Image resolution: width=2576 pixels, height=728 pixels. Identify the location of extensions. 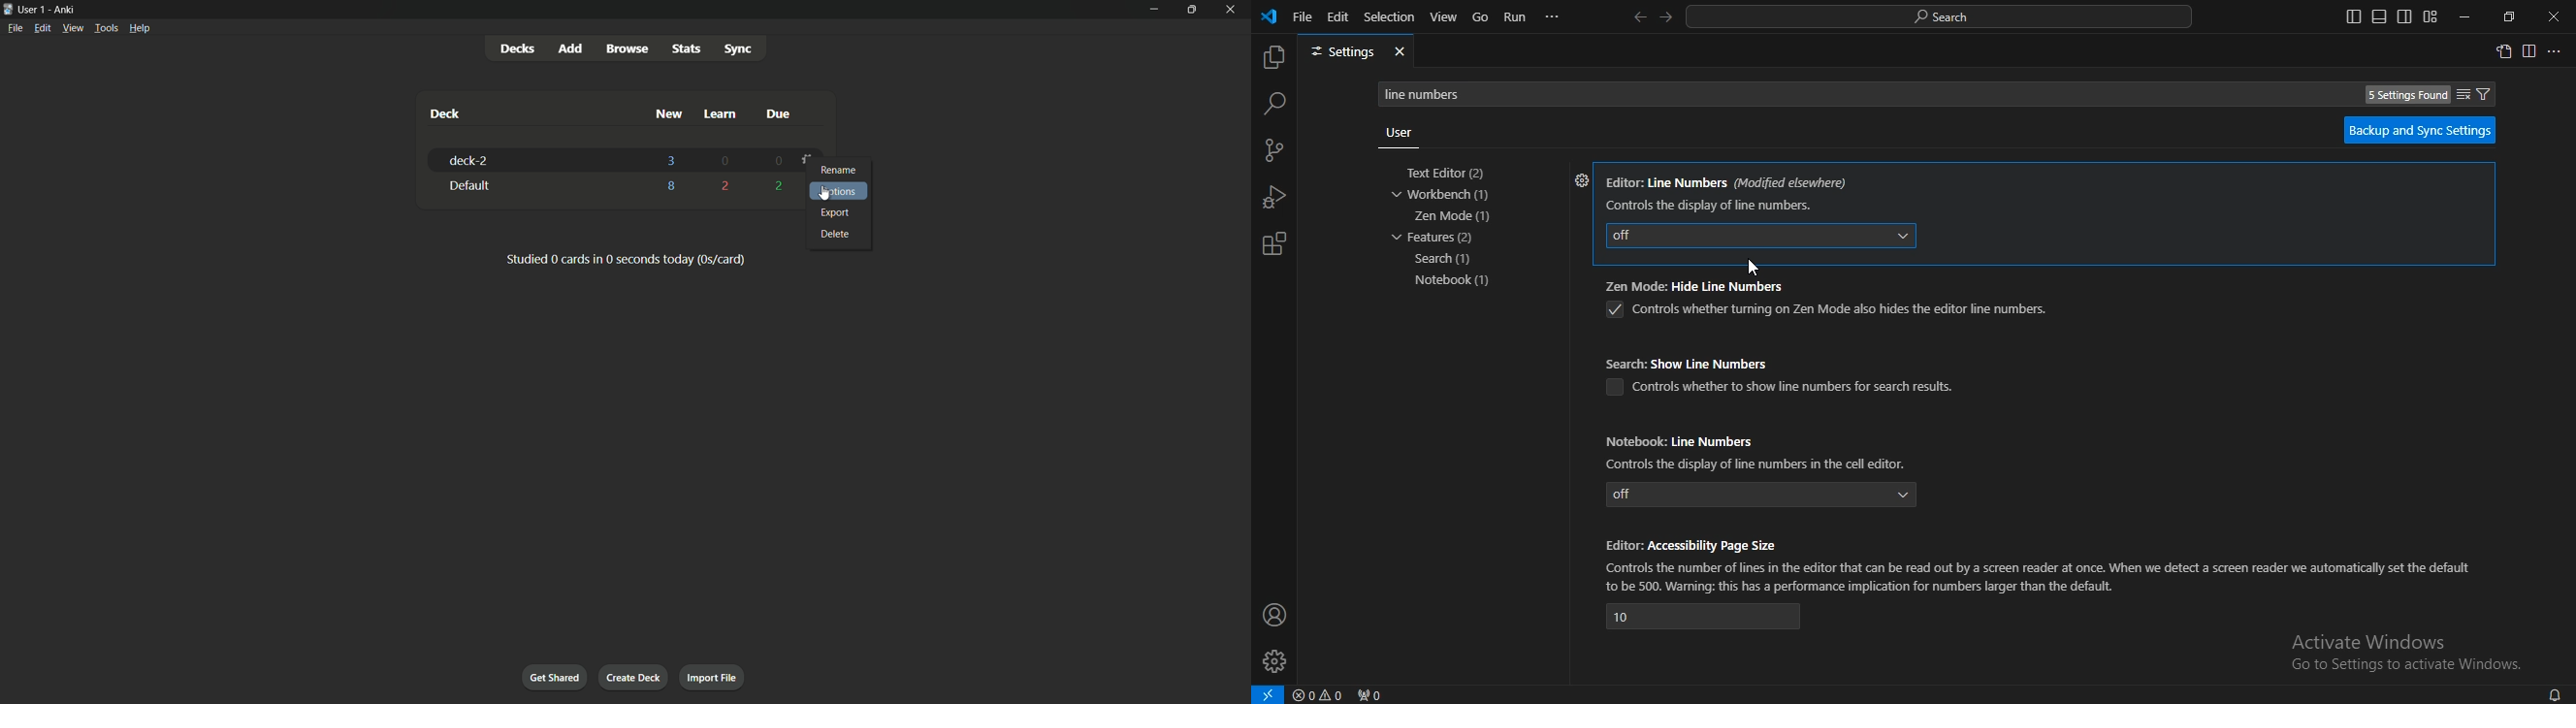
(1273, 244).